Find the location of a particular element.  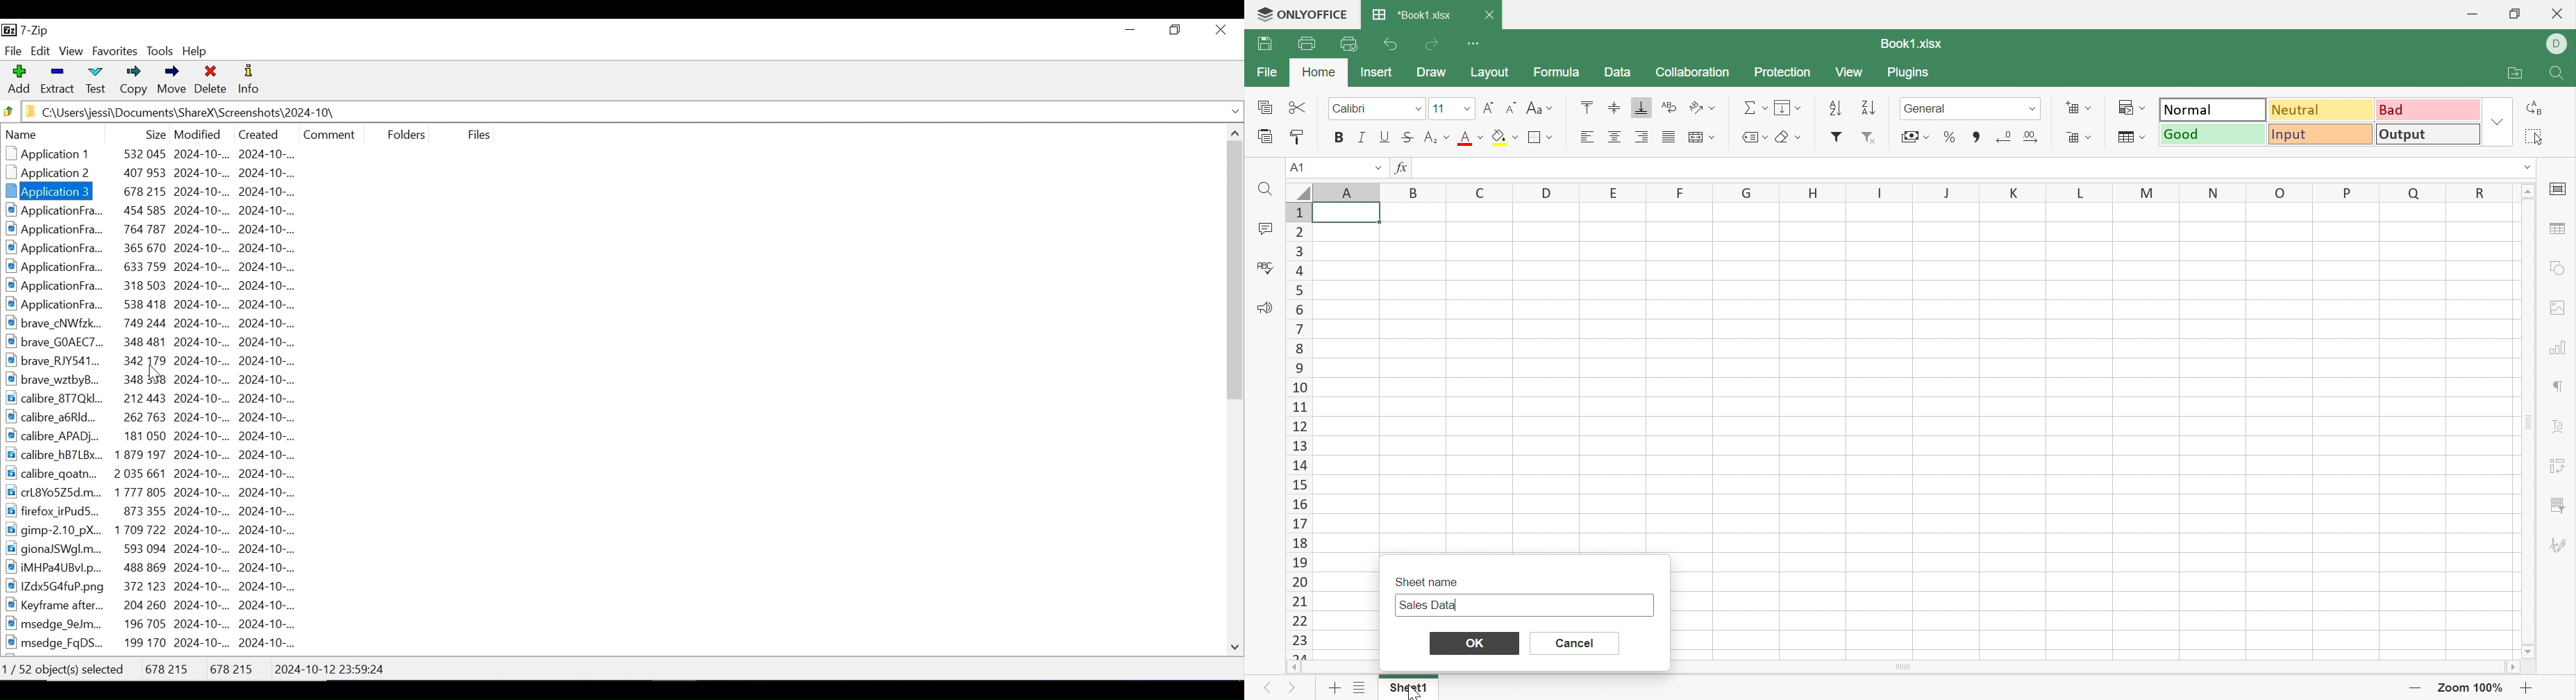

Erase styles is located at coordinates (1796, 138).